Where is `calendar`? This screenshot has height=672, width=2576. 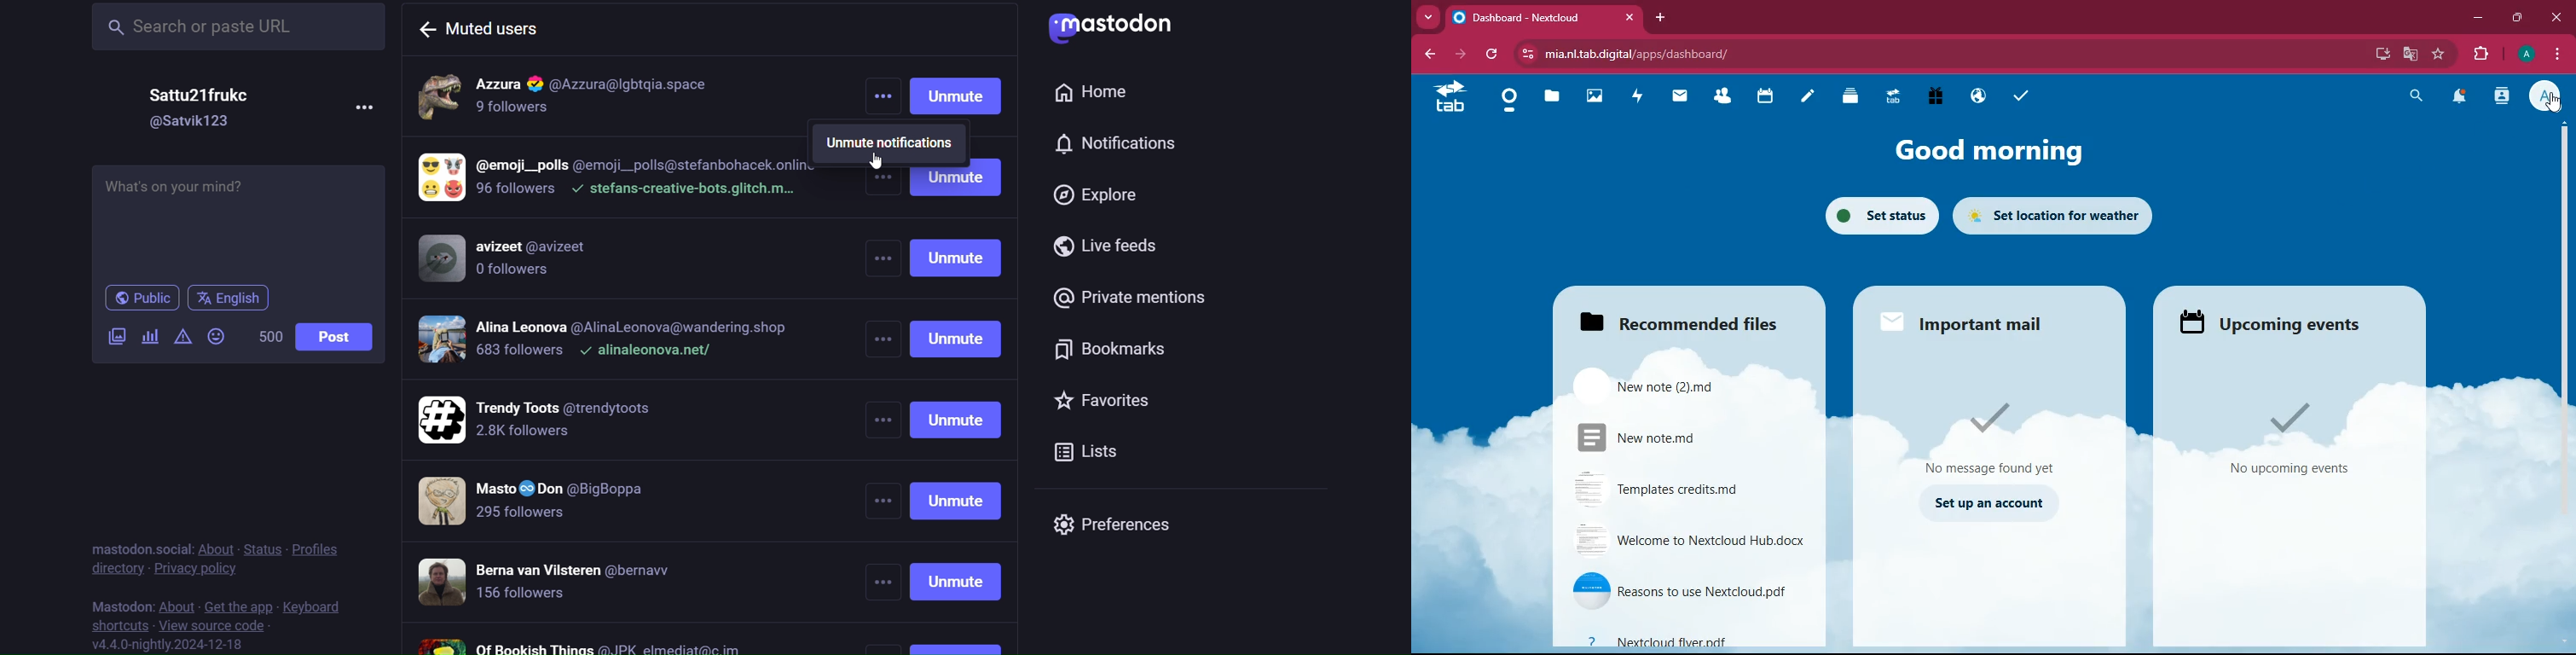 calendar is located at coordinates (1767, 96).